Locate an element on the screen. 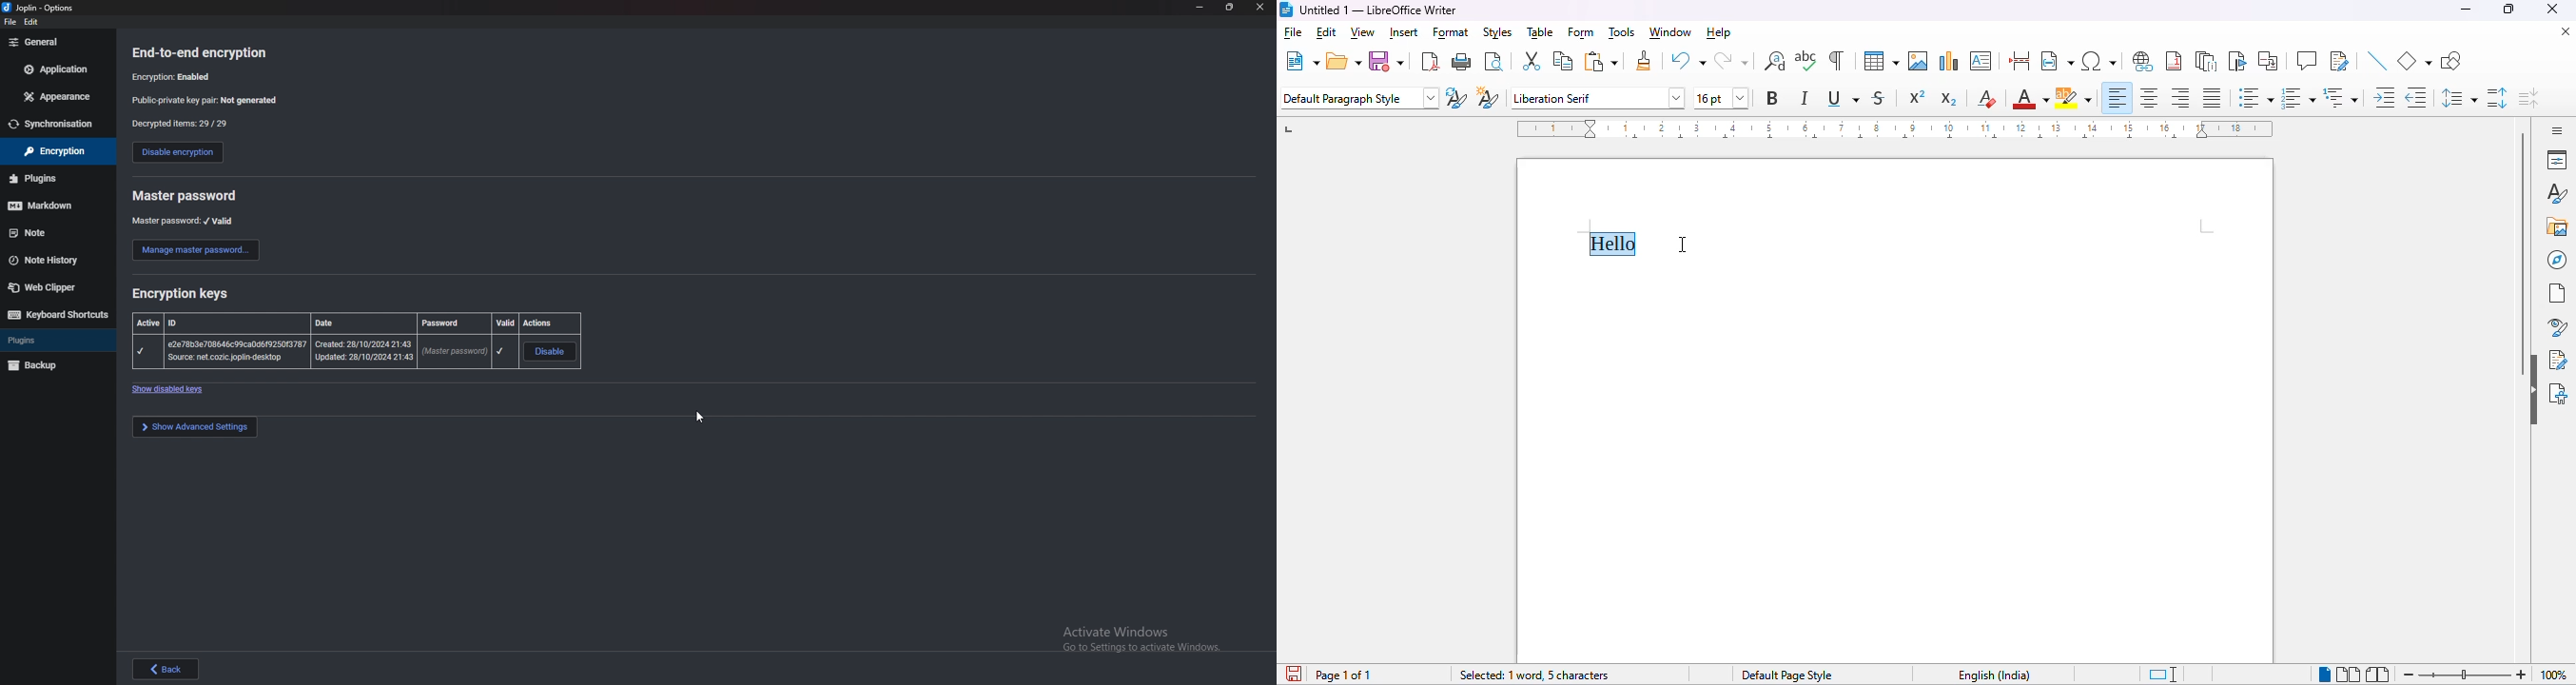 The width and height of the screenshot is (2576, 700). cursor is located at coordinates (696, 421).